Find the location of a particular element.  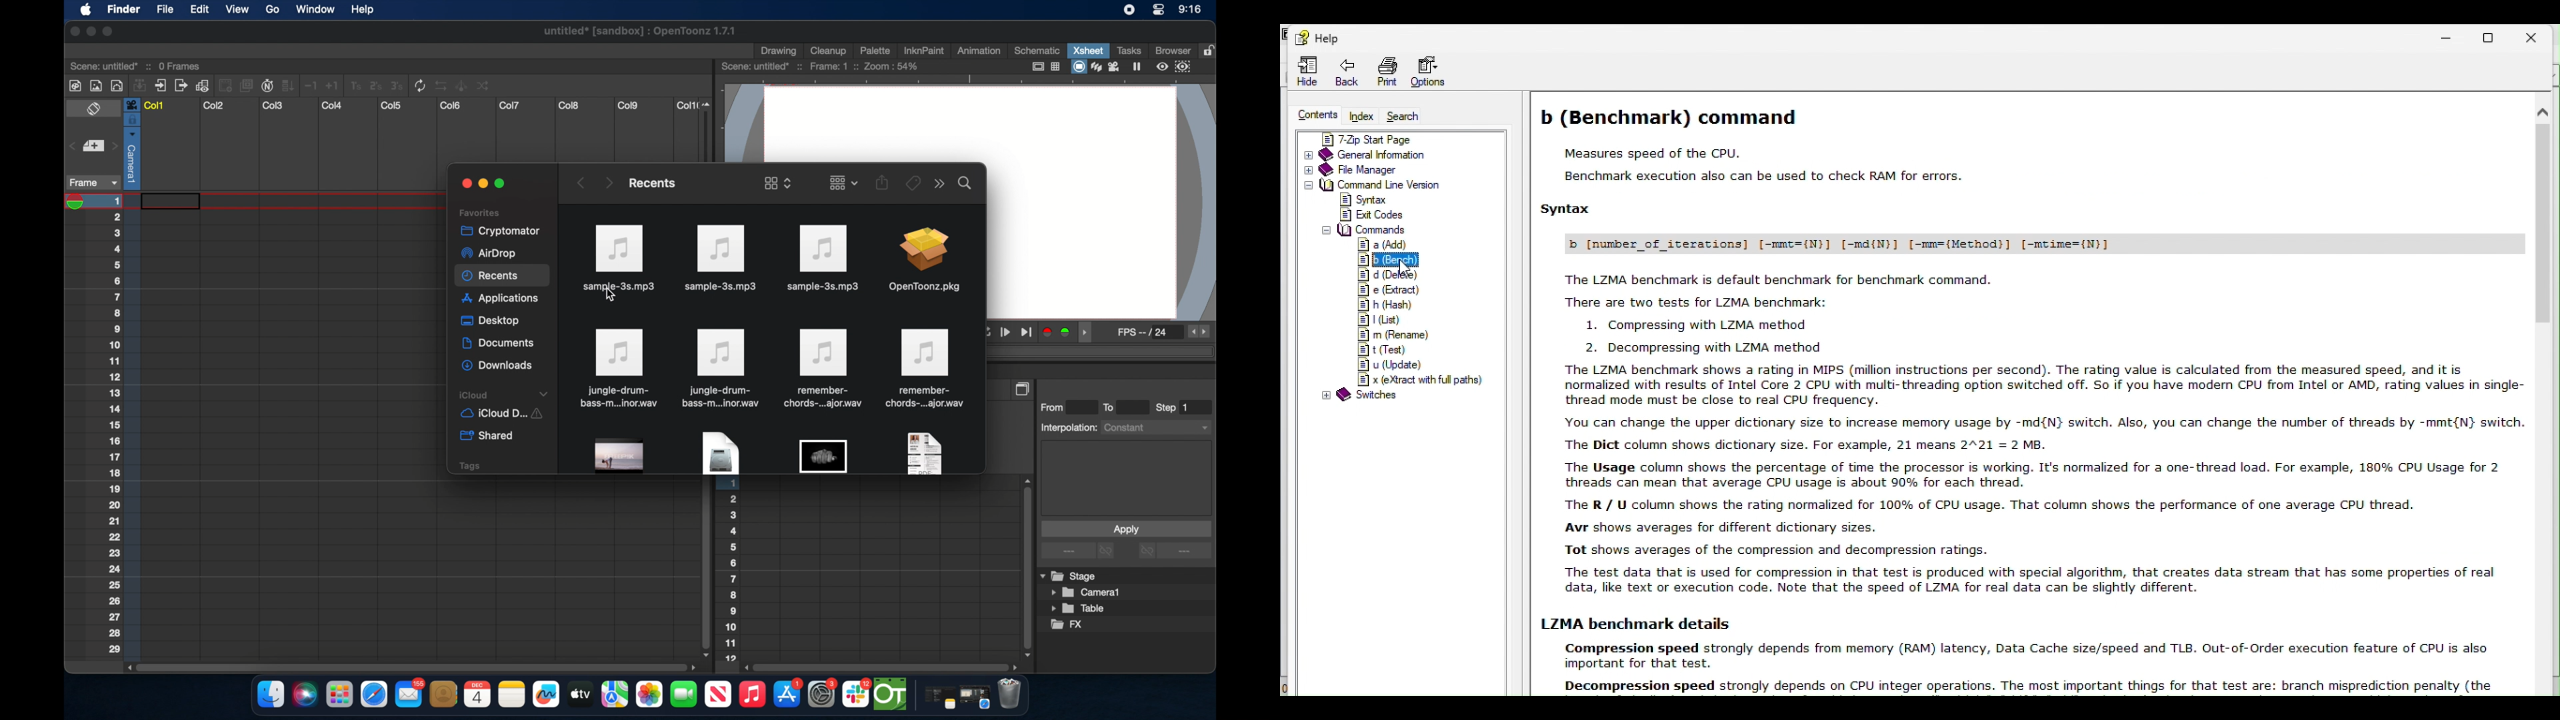

maximize is located at coordinates (503, 184).